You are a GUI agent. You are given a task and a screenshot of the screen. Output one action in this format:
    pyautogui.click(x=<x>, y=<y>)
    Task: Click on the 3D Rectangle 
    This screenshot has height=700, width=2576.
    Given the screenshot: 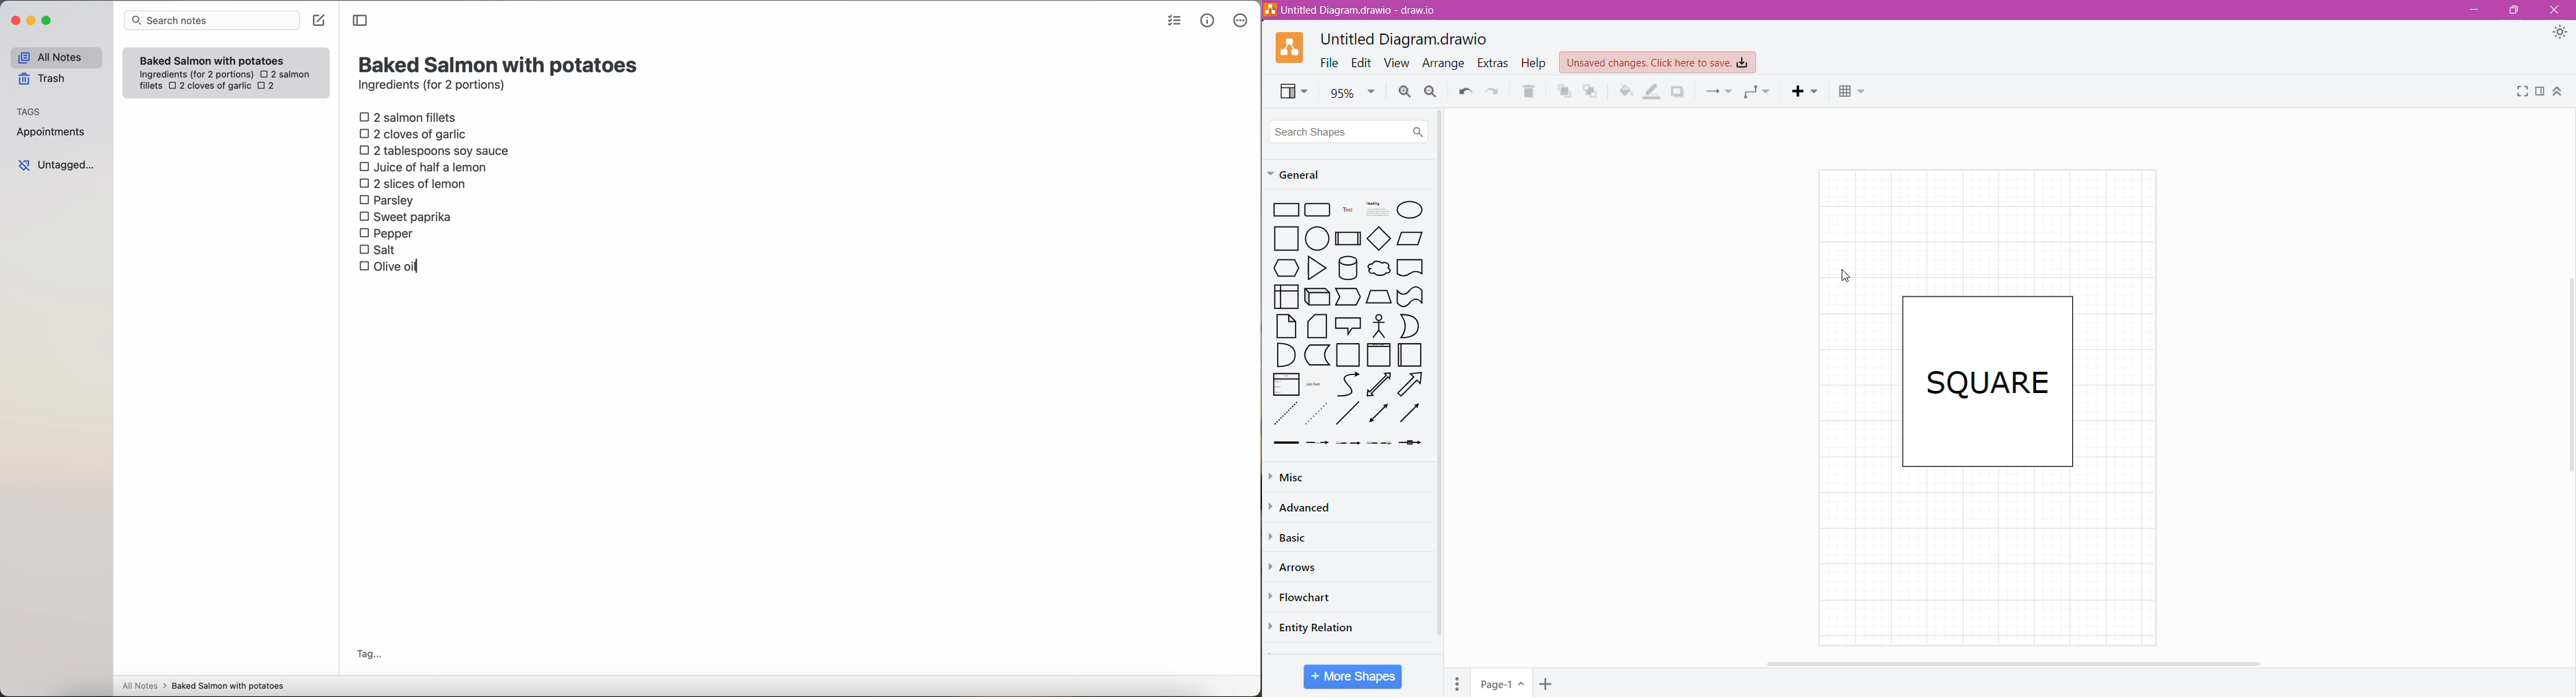 What is the action you would take?
    pyautogui.click(x=1317, y=299)
    